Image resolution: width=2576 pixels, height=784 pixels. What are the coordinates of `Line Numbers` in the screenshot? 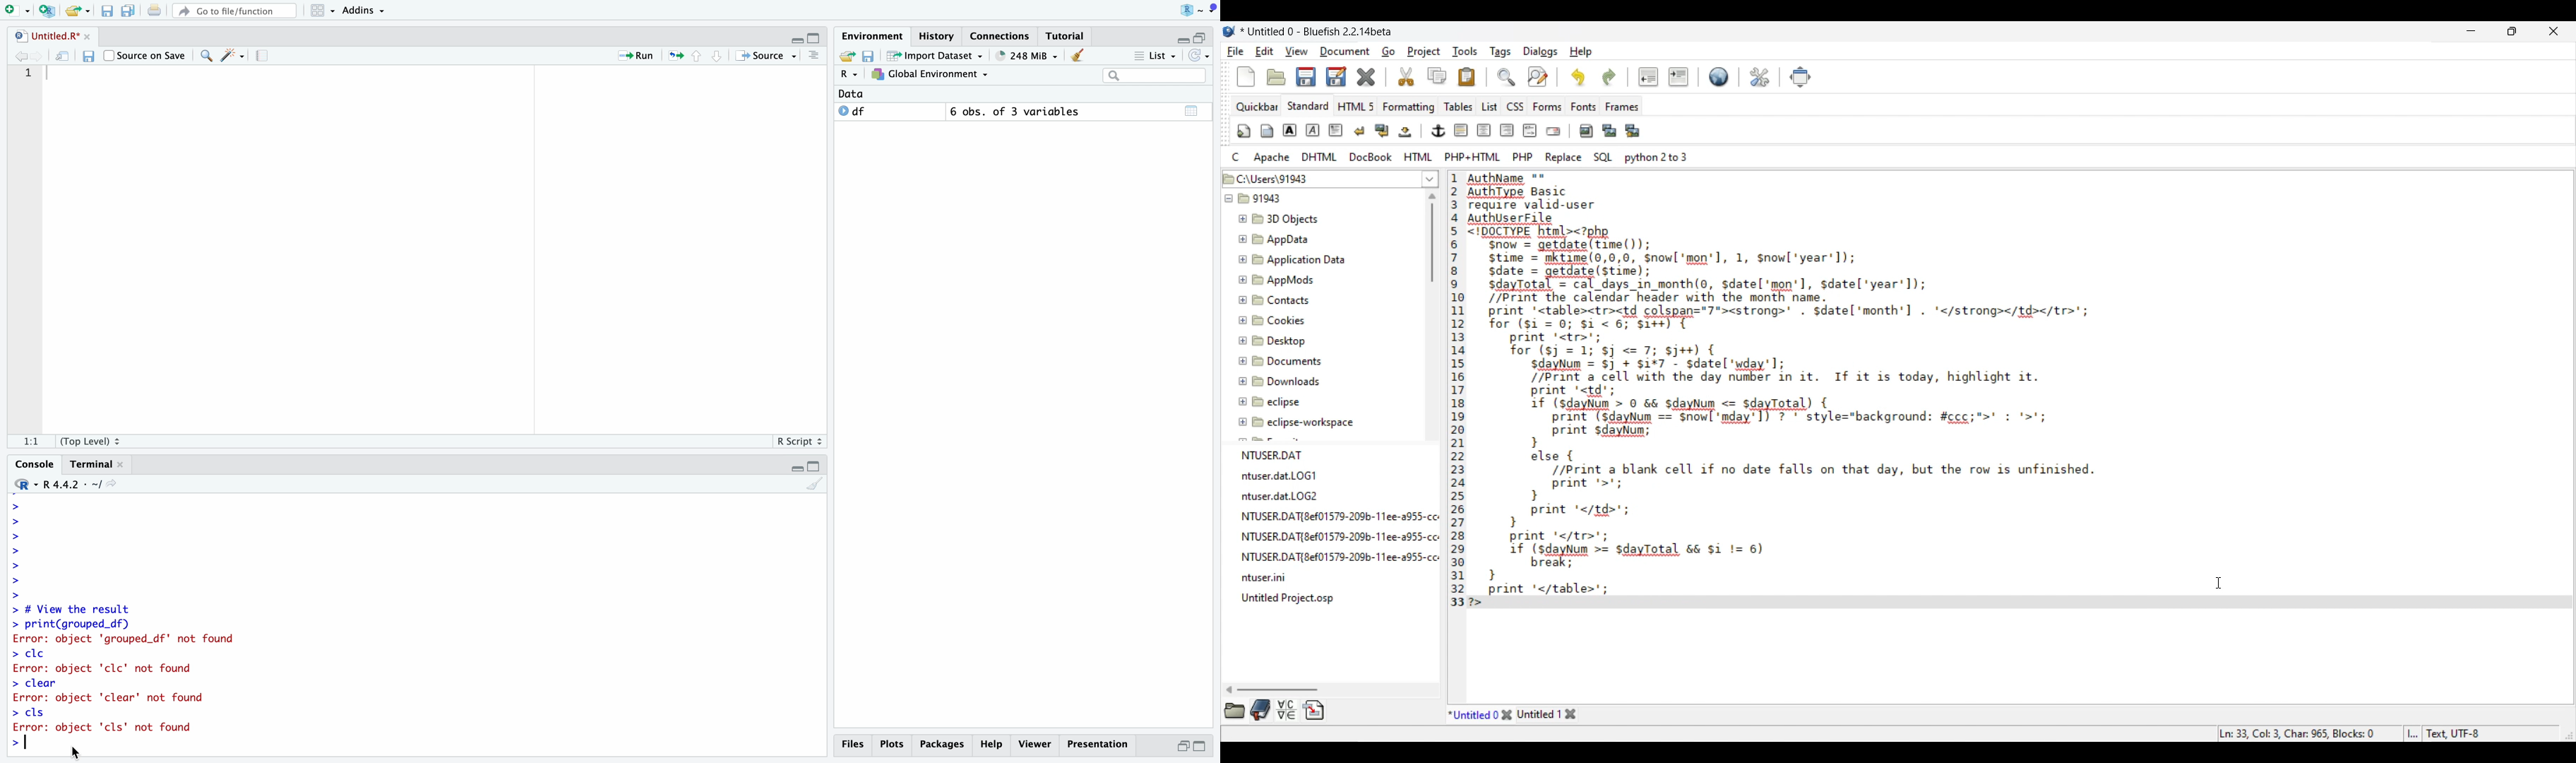 It's located at (25, 84).